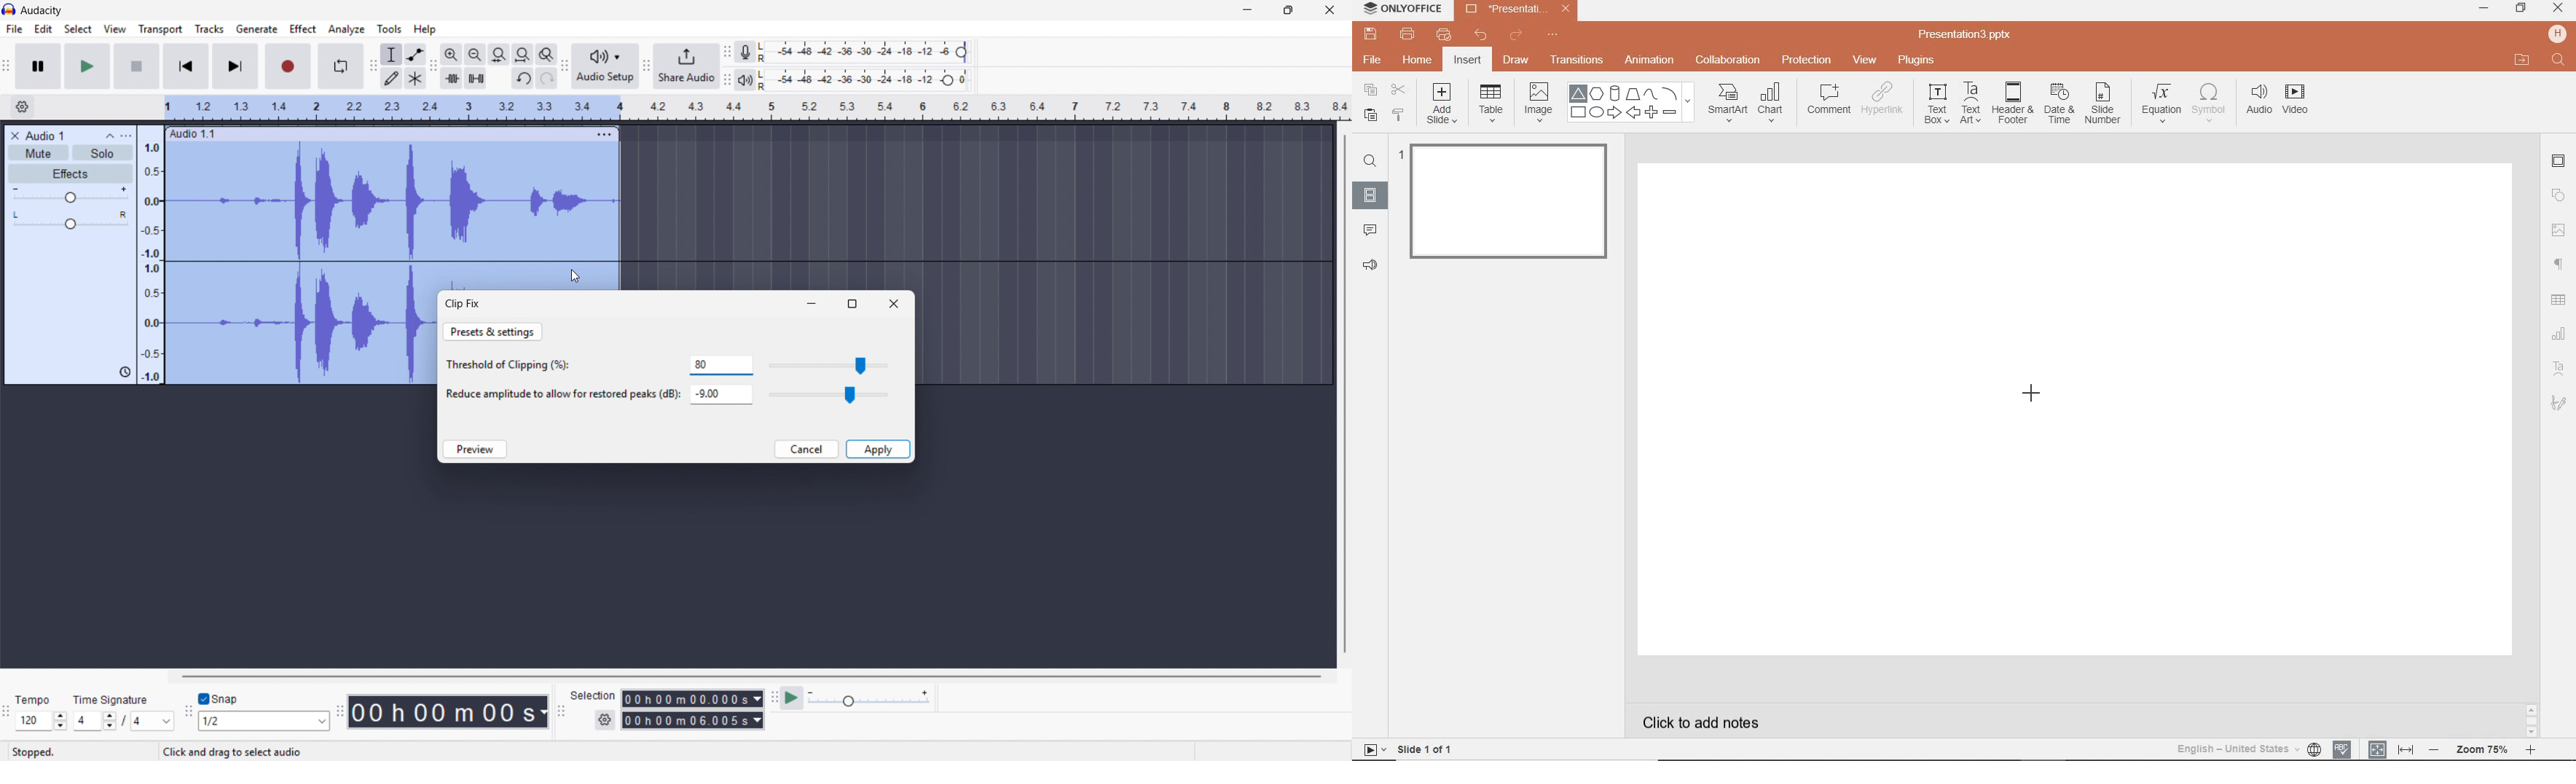  Describe the element at coordinates (1345, 394) in the screenshot. I see `Vertical scrollbar` at that location.